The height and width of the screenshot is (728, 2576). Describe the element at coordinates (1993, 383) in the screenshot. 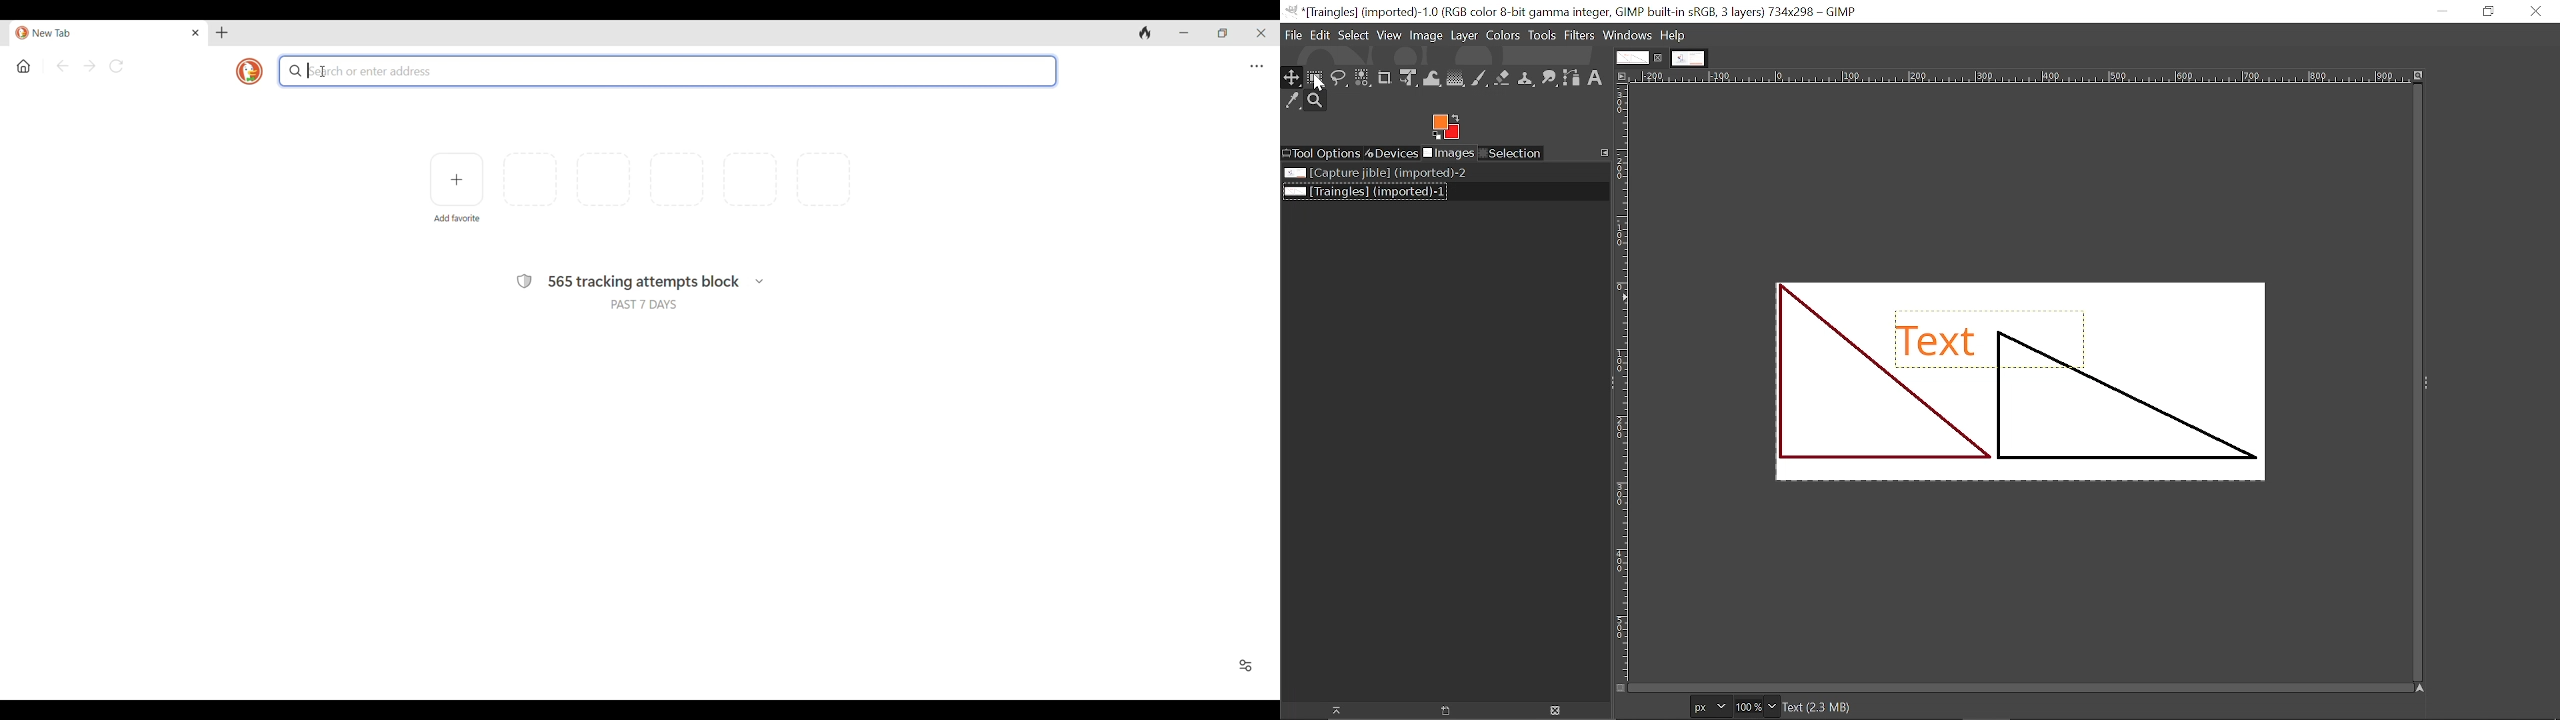

I see `Current Image` at that location.